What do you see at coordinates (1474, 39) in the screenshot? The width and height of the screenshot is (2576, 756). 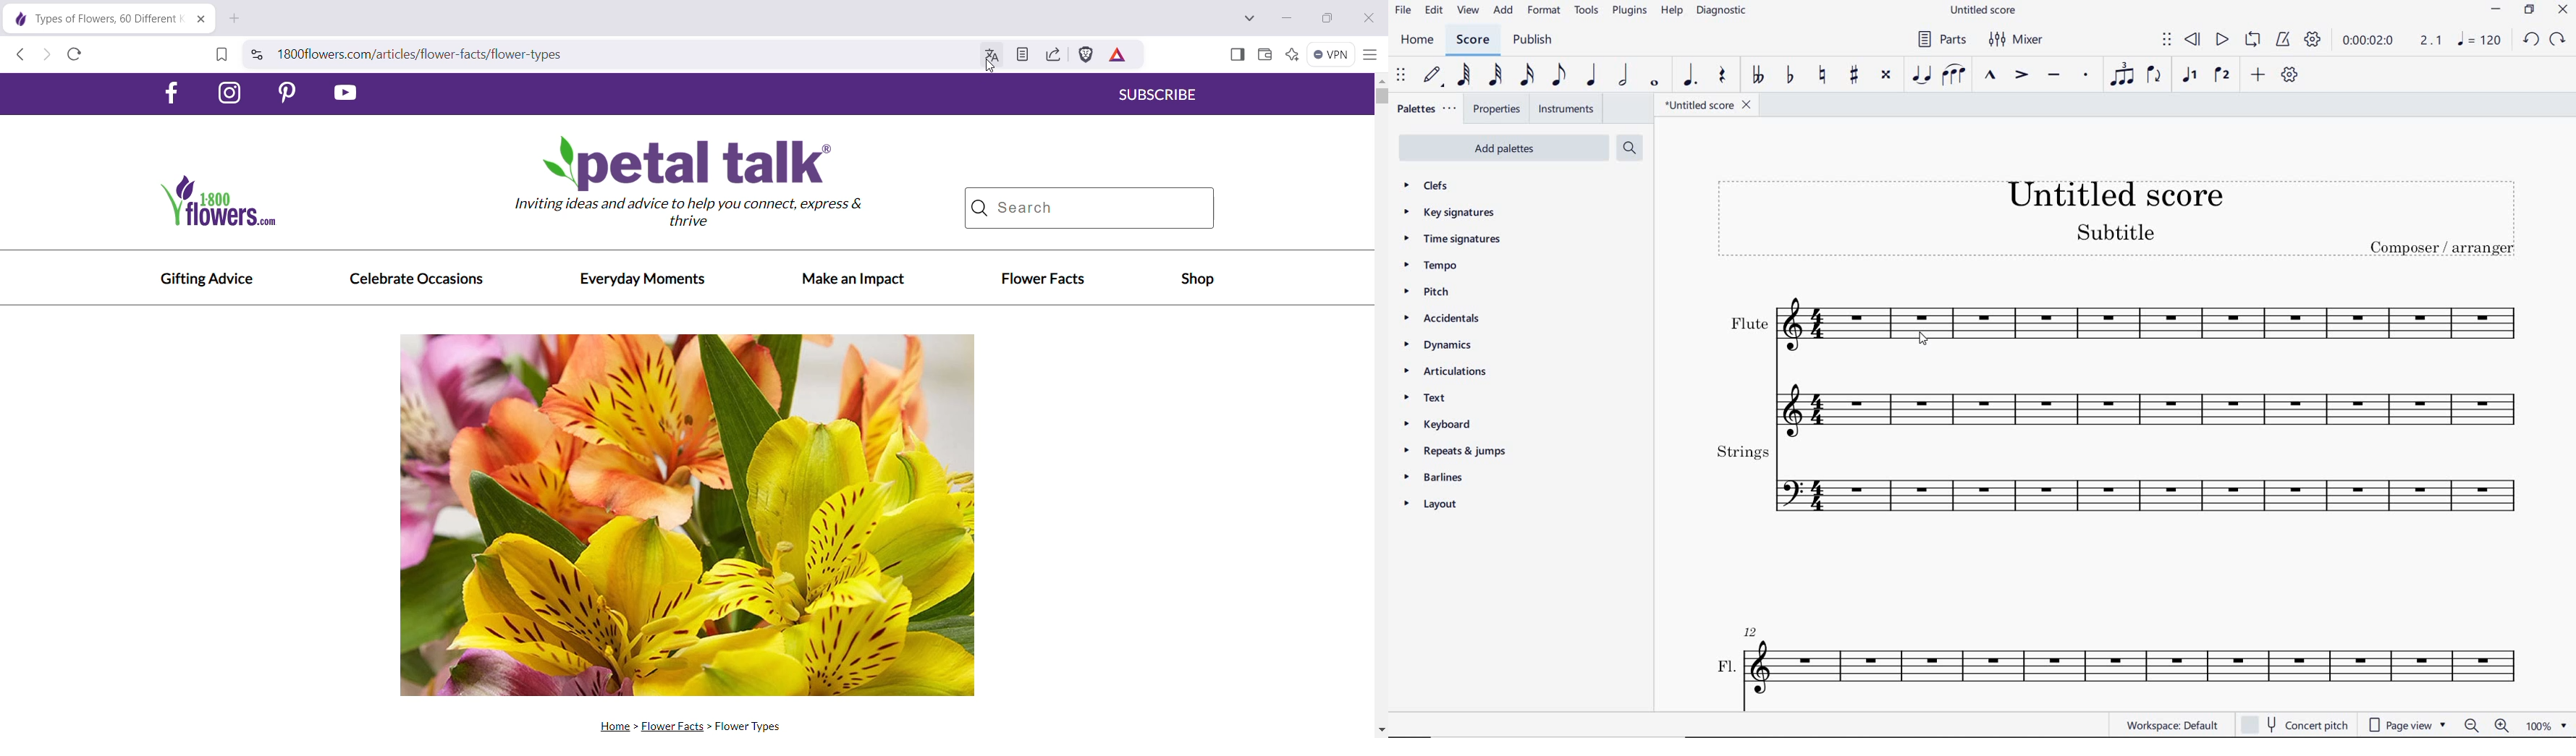 I see `SCORE` at bounding box center [1474, 39].